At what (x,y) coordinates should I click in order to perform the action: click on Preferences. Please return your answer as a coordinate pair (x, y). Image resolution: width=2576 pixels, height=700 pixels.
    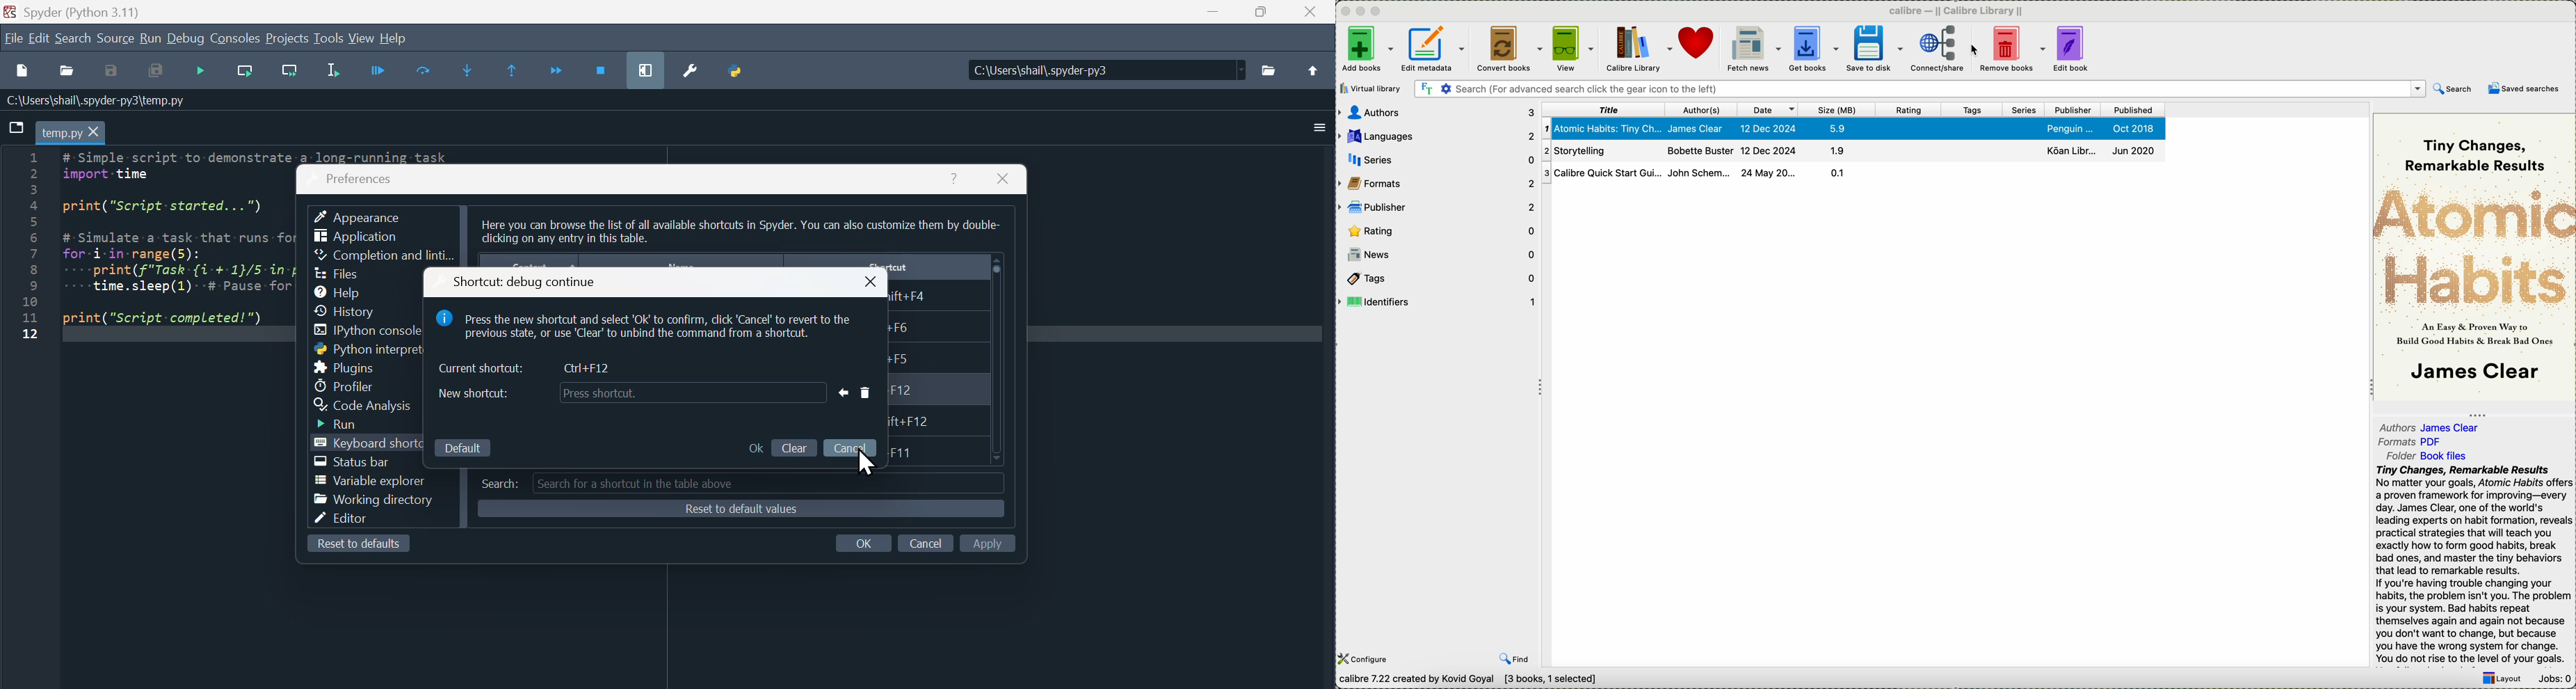
    Looking at the image, I should click on (694, 69).